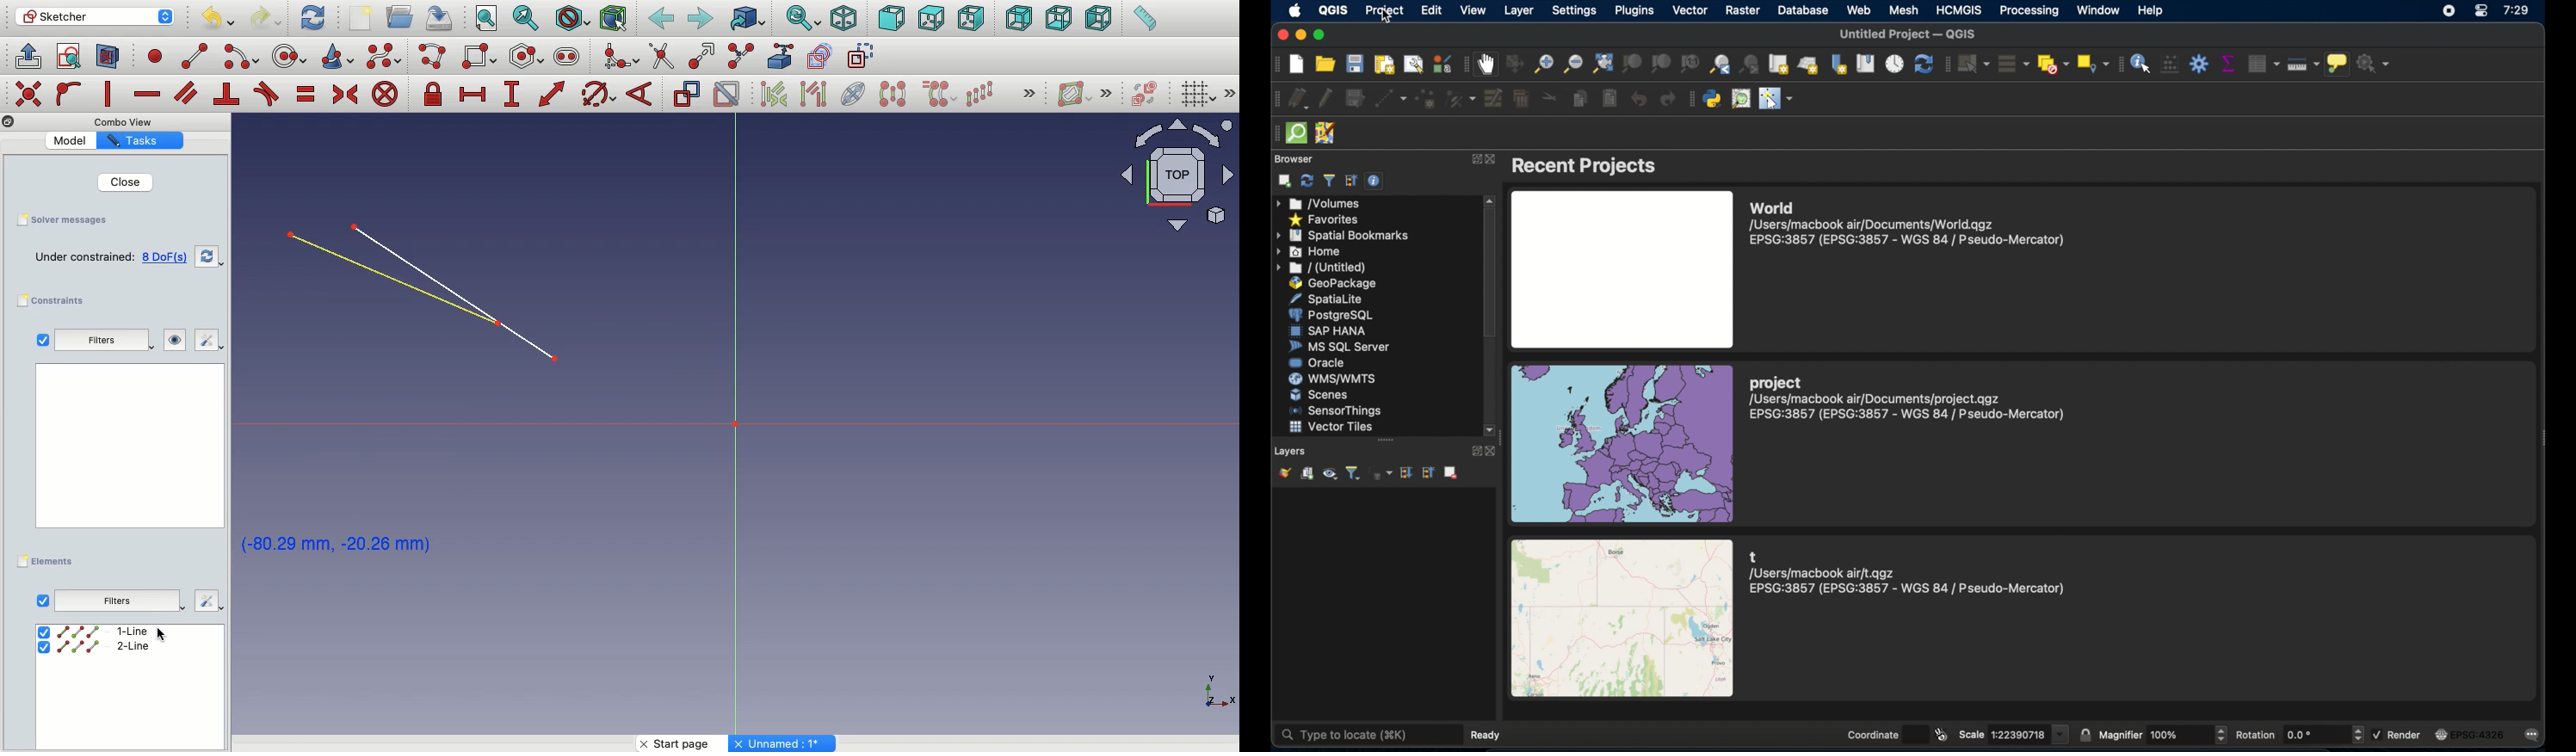 The image size is (2576, 756). I want to click on checked checkbox, so click(2377, 734).